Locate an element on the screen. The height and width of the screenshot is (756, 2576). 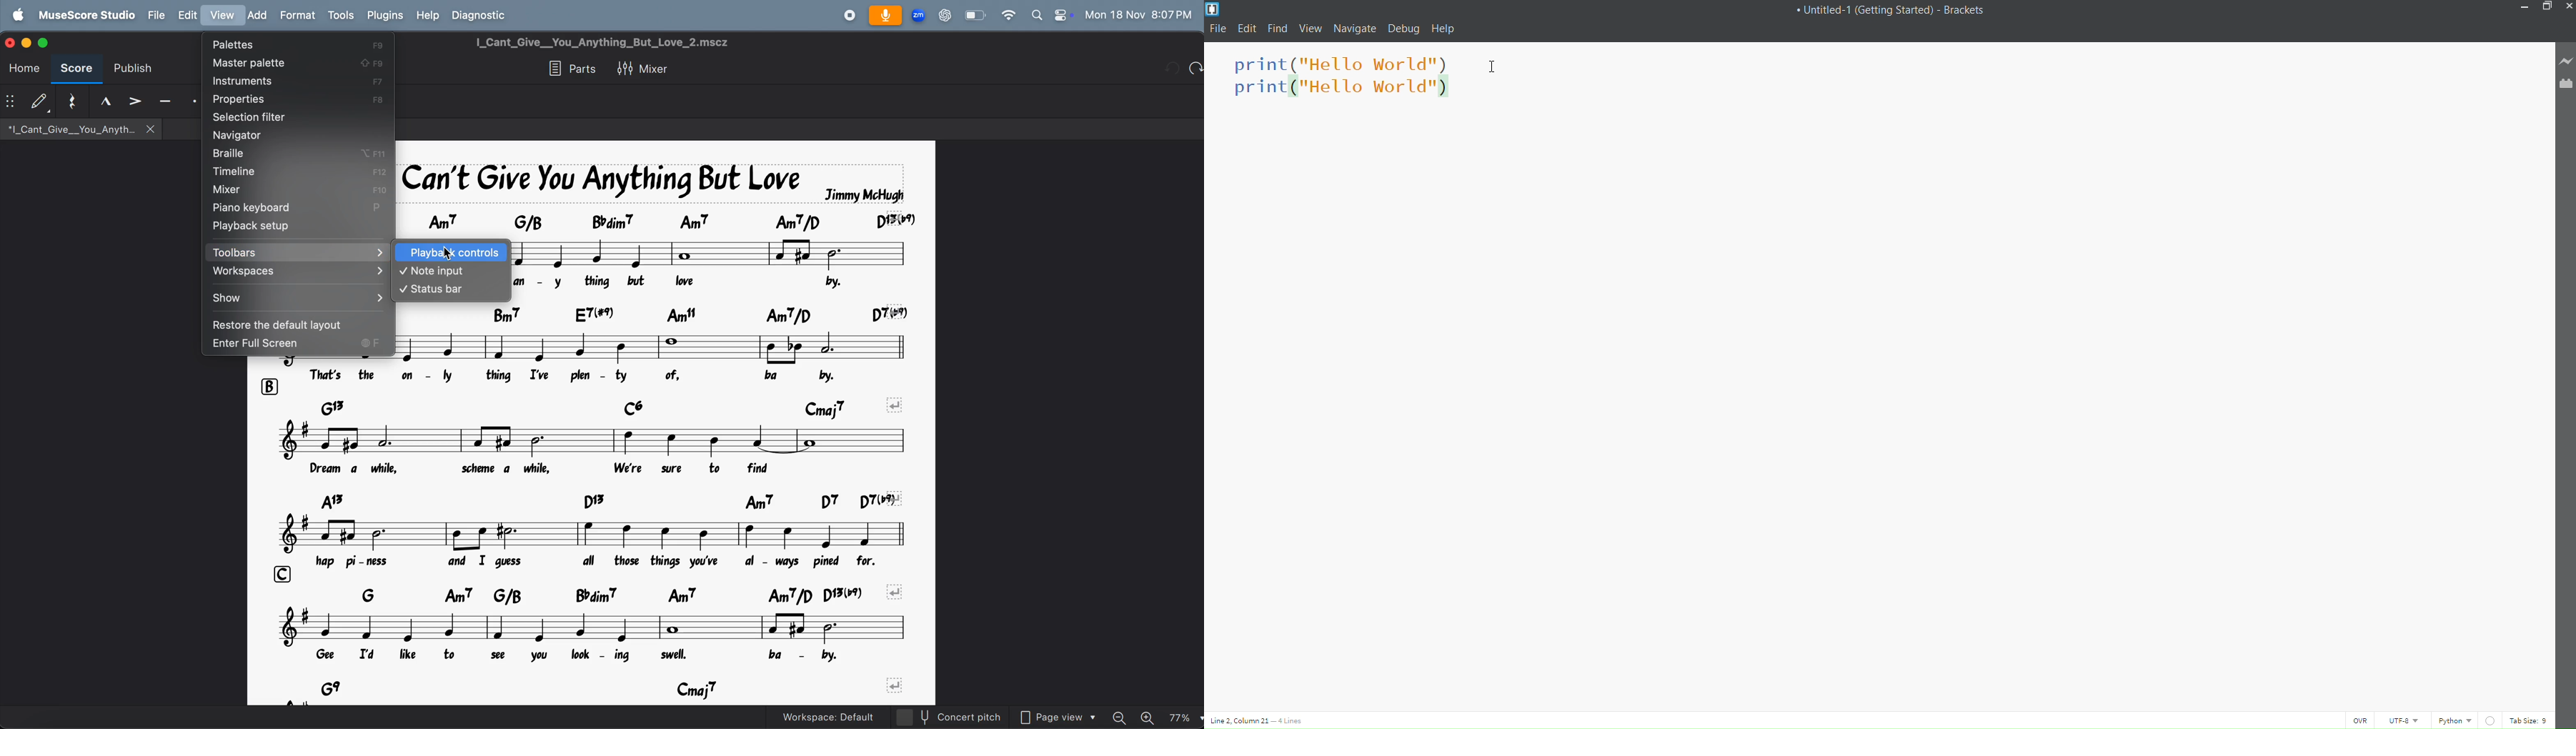
*|_Cant_Give__You_Anyth.. X is located at coordinates (80, 129).